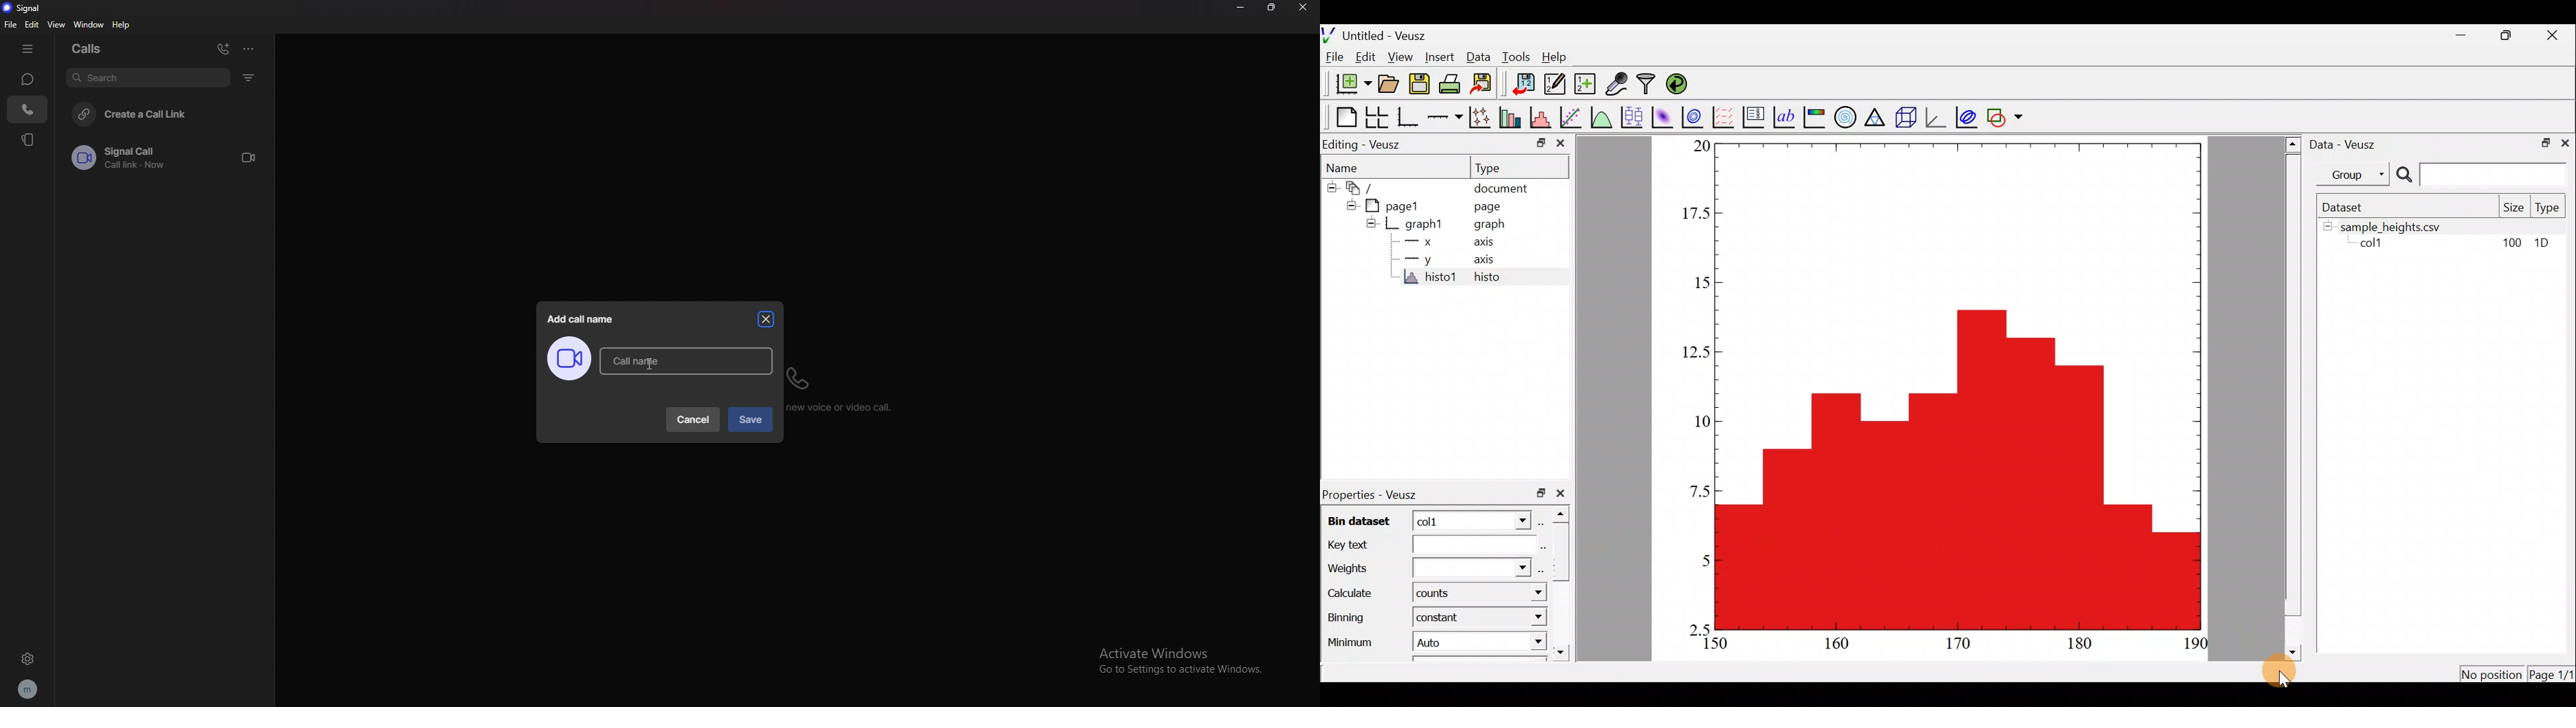  I want to click on x, so click(1427, 242).